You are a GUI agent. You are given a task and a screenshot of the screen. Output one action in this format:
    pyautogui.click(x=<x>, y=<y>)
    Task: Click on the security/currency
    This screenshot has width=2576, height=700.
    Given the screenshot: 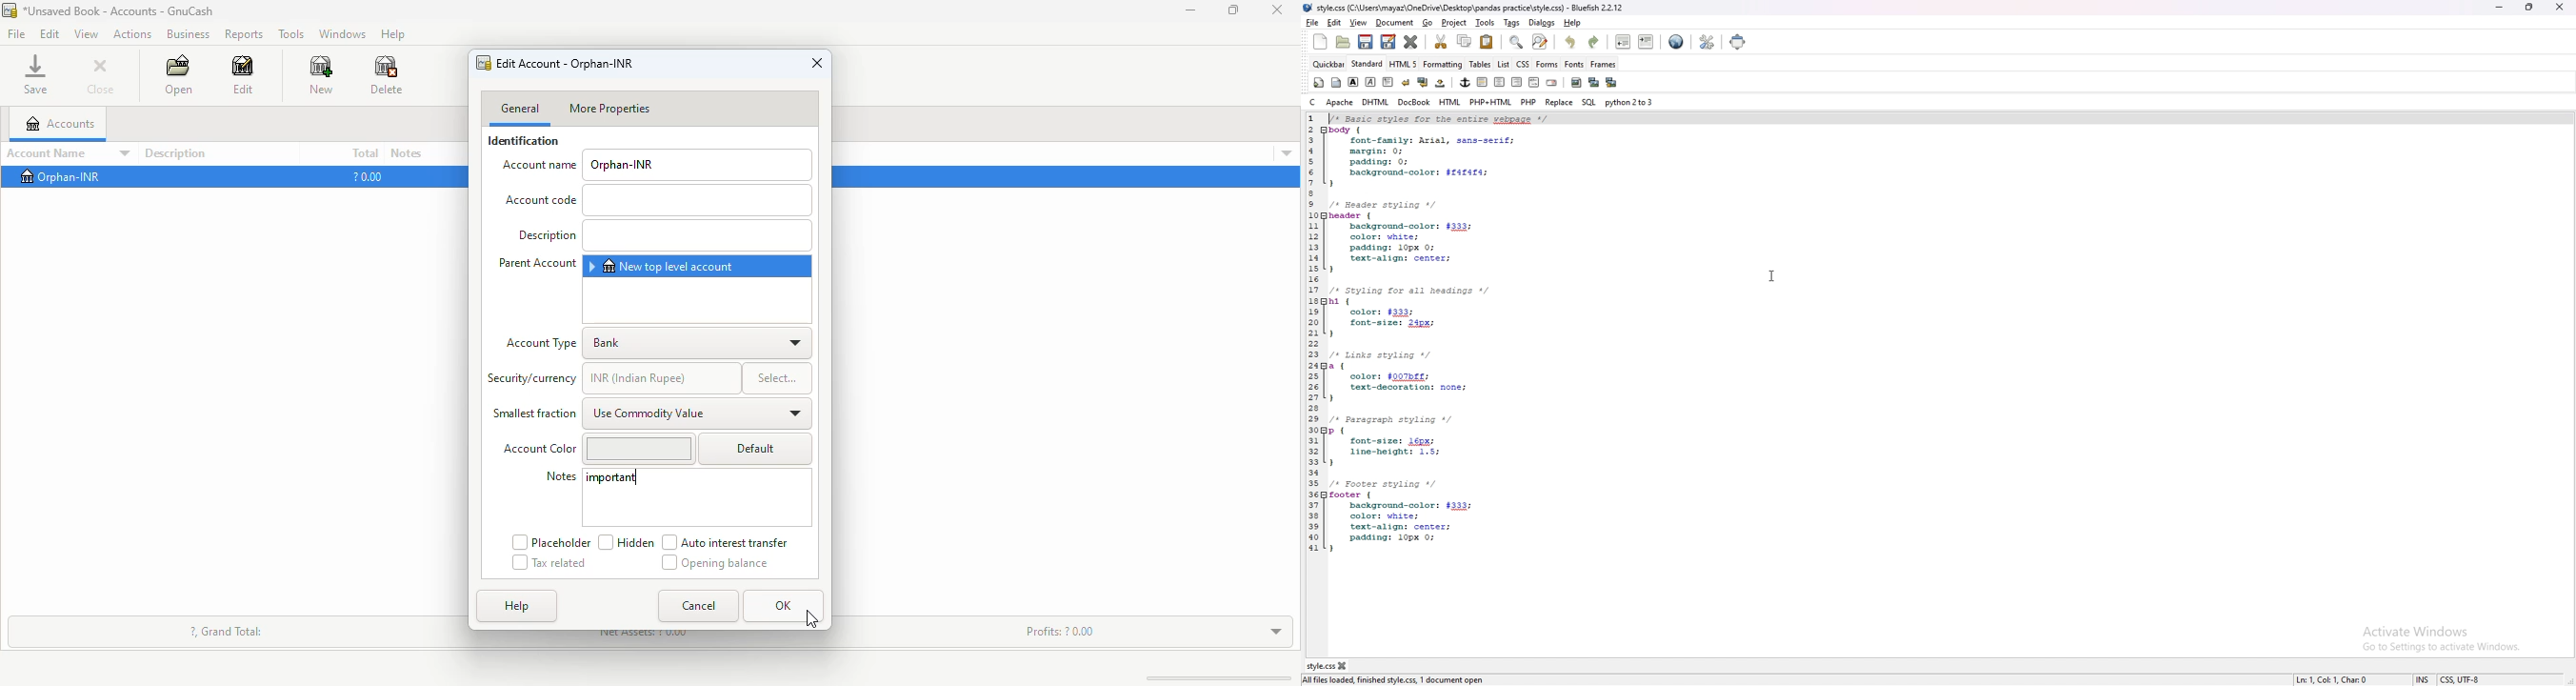 What is the action you would take?
    pyautogui.click(x=532, y=378)
    